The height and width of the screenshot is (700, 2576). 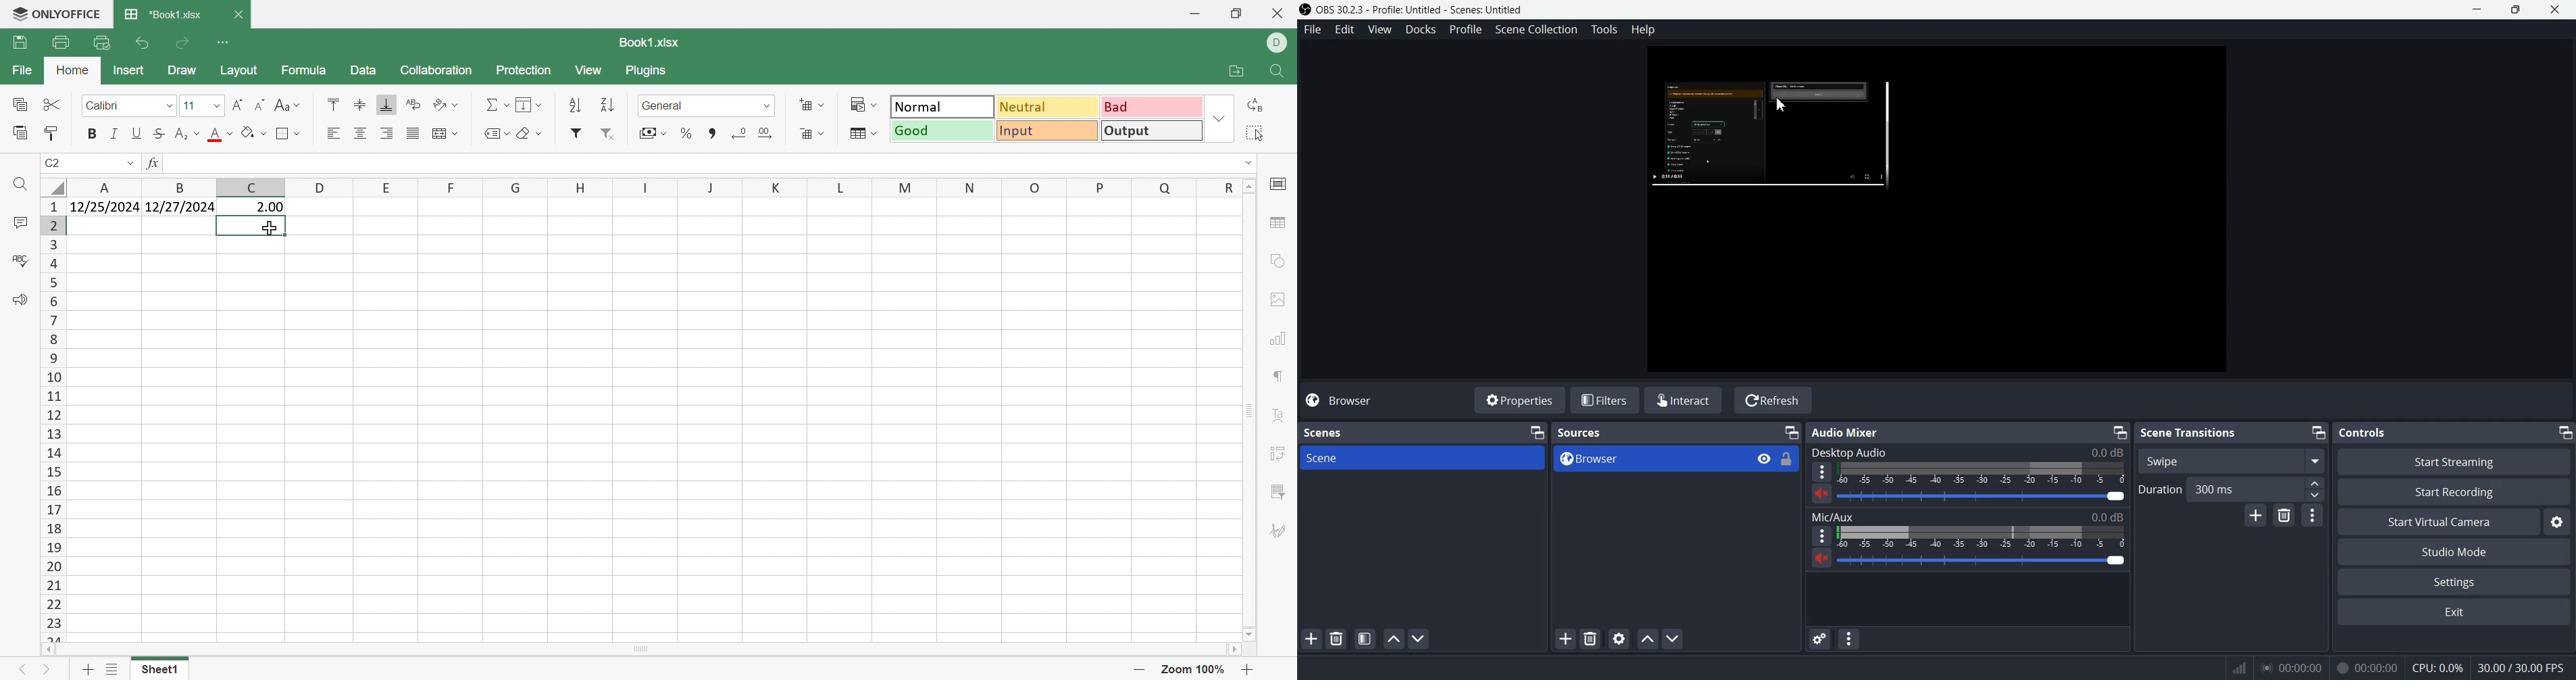 I want to click on More, so click(x=1821, y=471).